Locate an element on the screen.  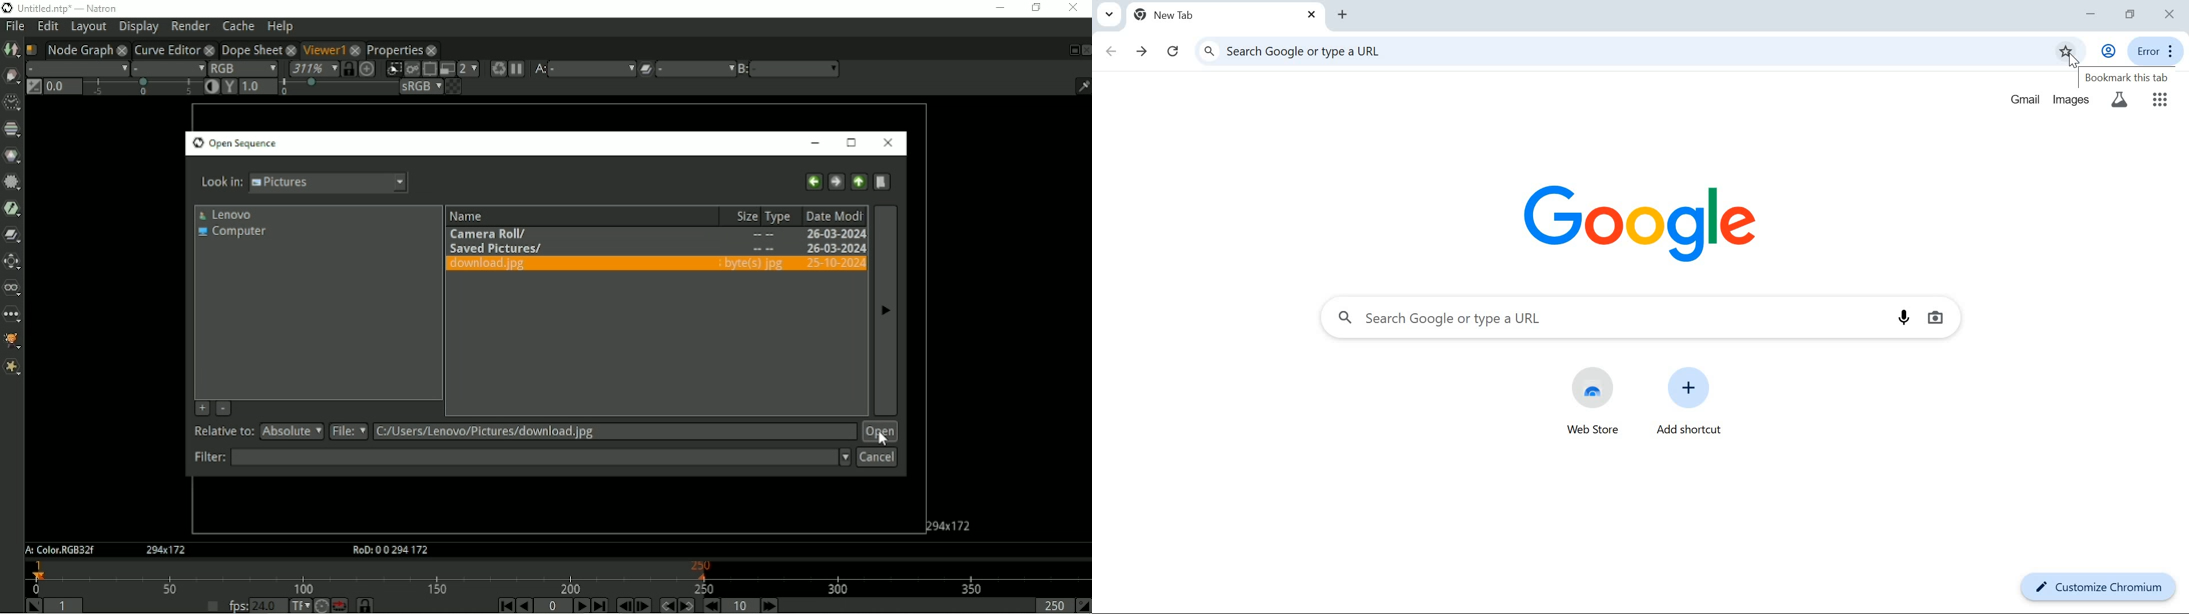
search google or type a URL is located at coordinates (1610, 319).